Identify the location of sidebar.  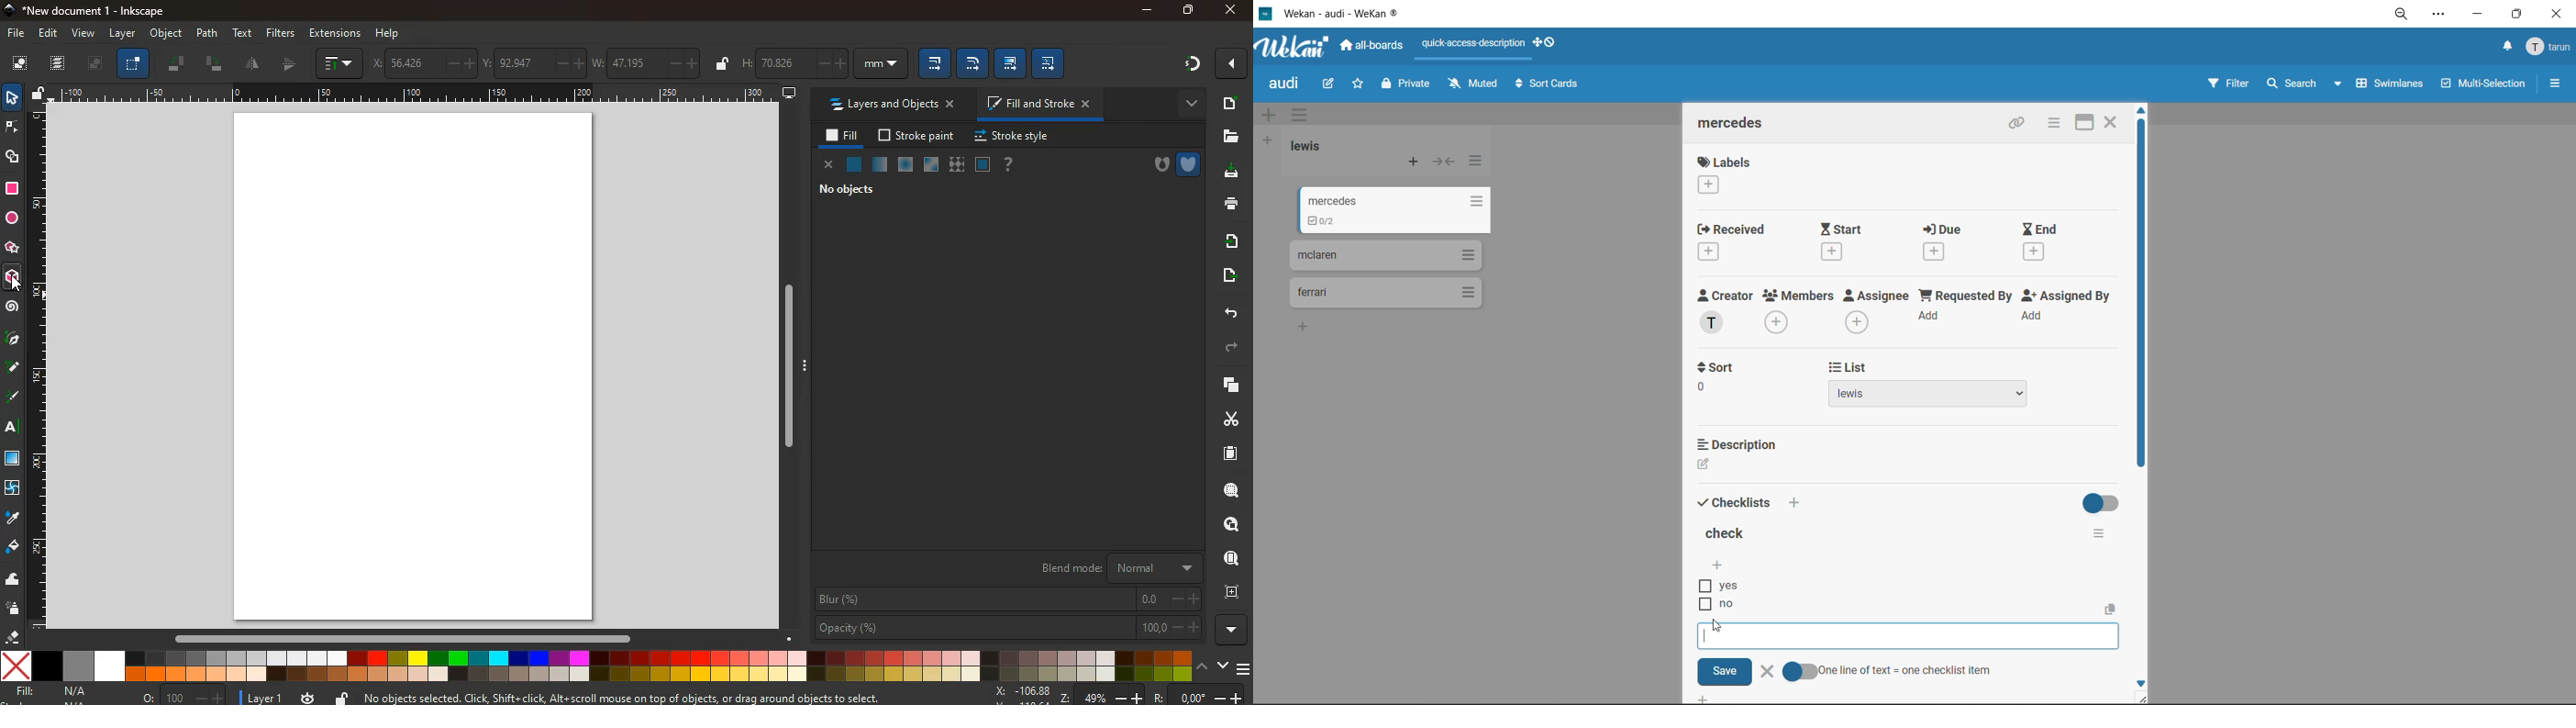
(2555, 84).